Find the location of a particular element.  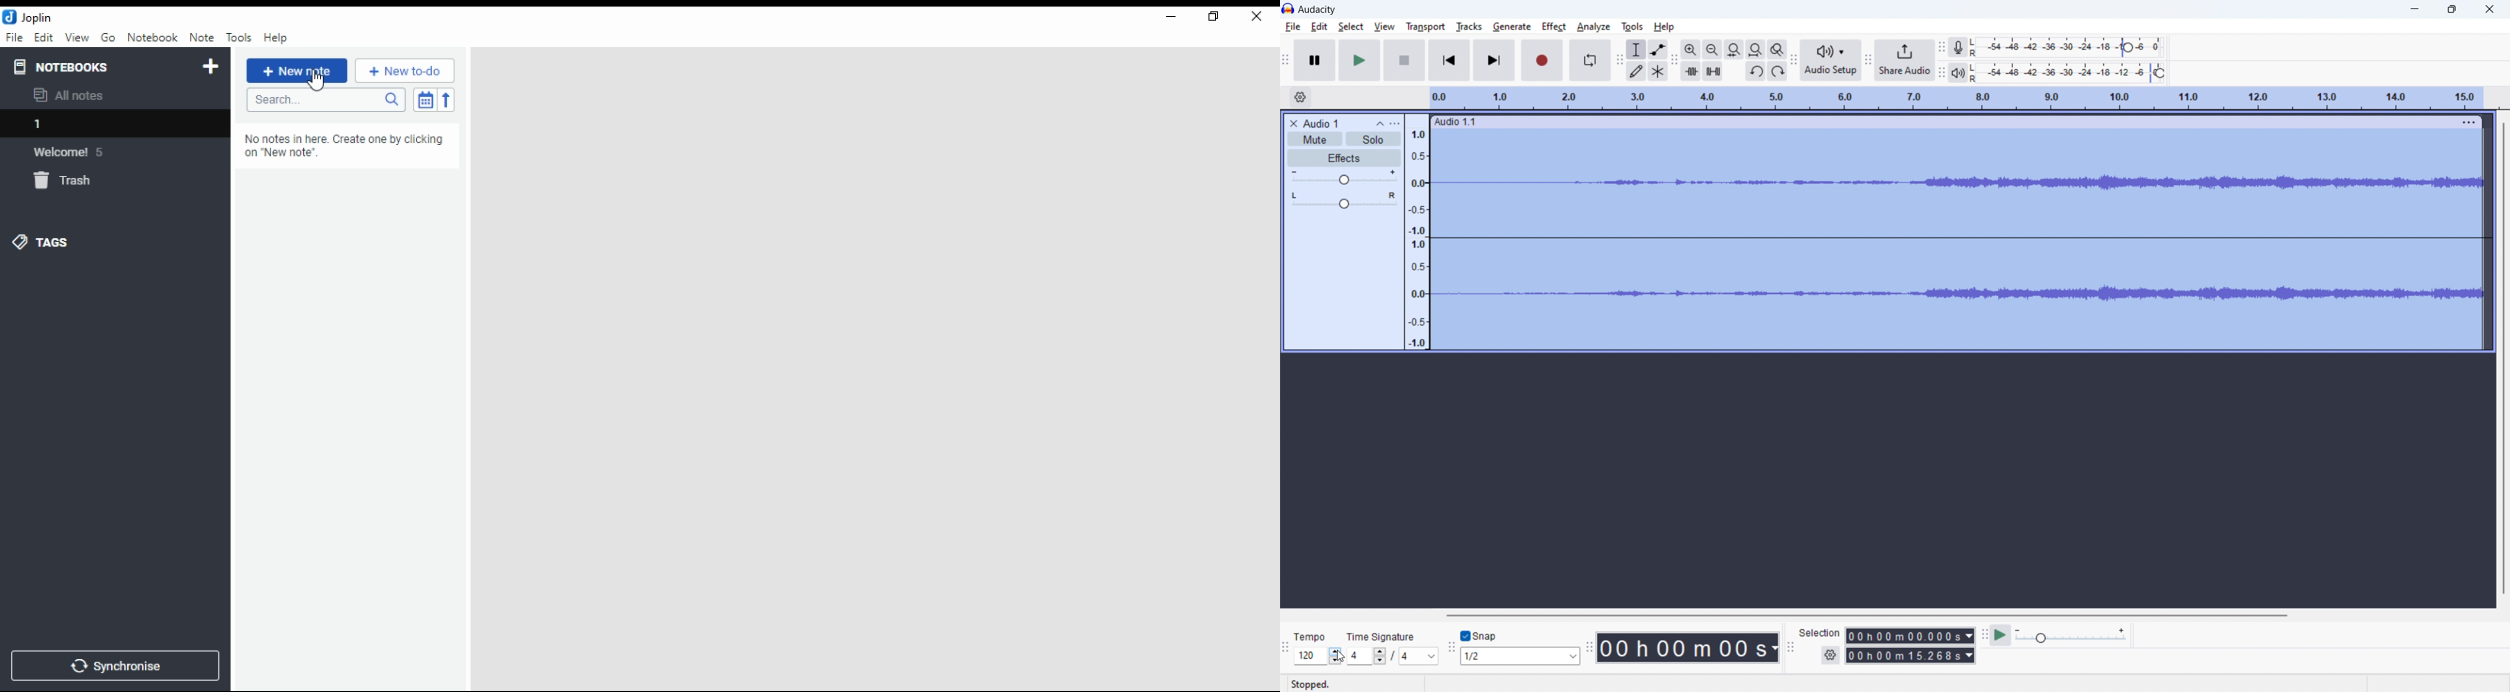

select is located at coordinates (1350, 26).